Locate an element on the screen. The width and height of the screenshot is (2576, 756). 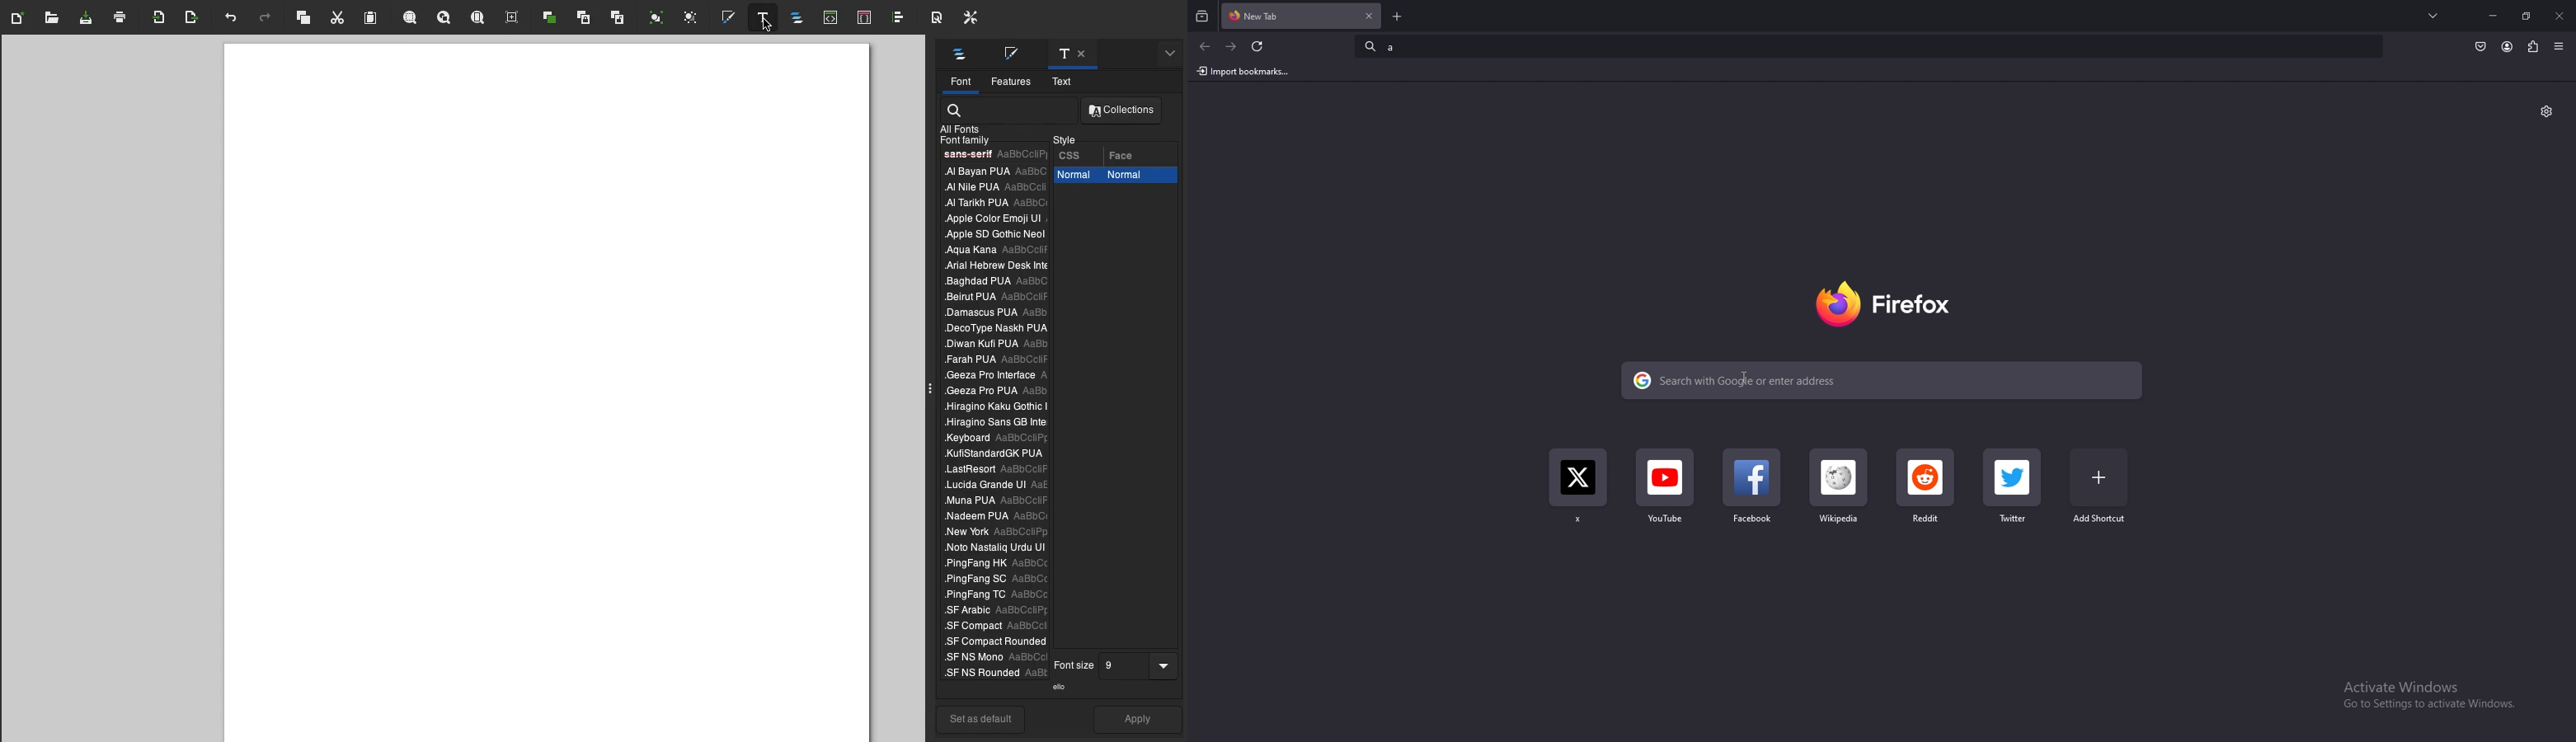
profile is located at coordinates (2507, 47).